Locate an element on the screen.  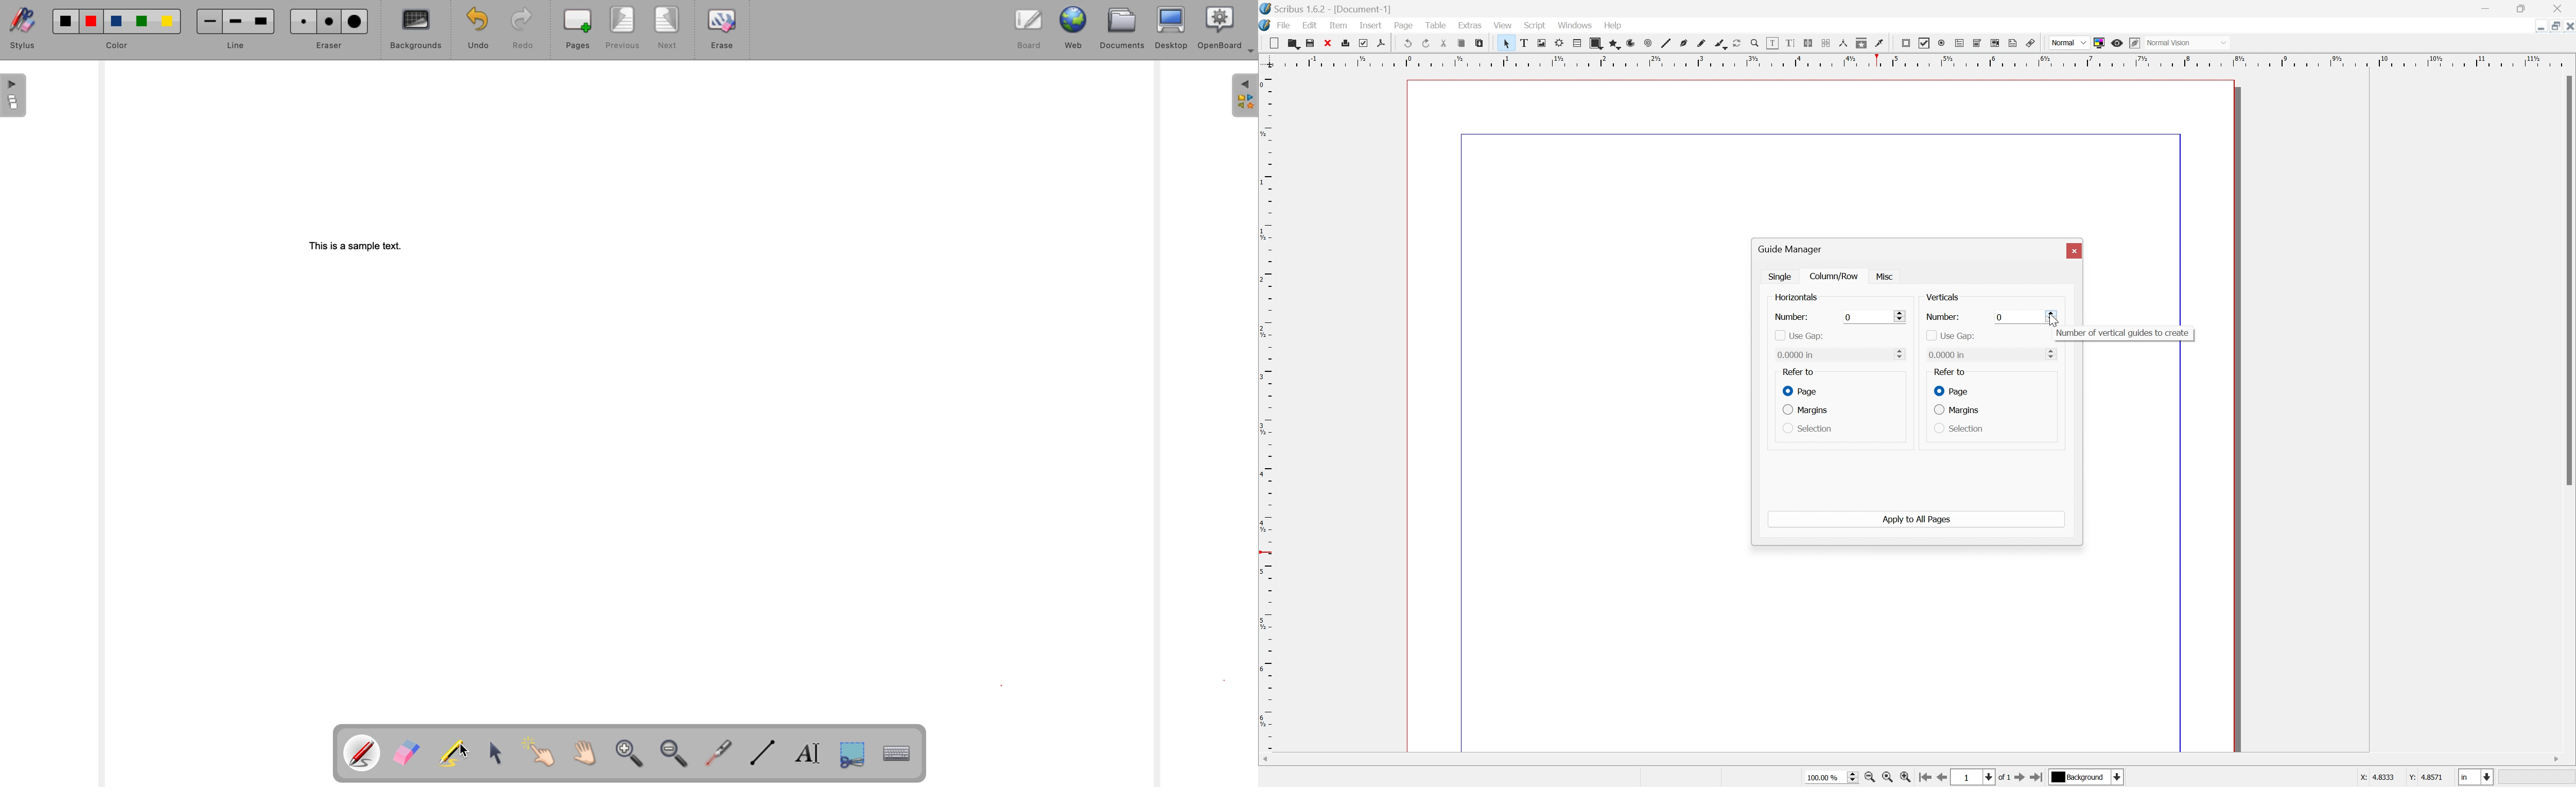
normal is located at coordinates (2069, 43).